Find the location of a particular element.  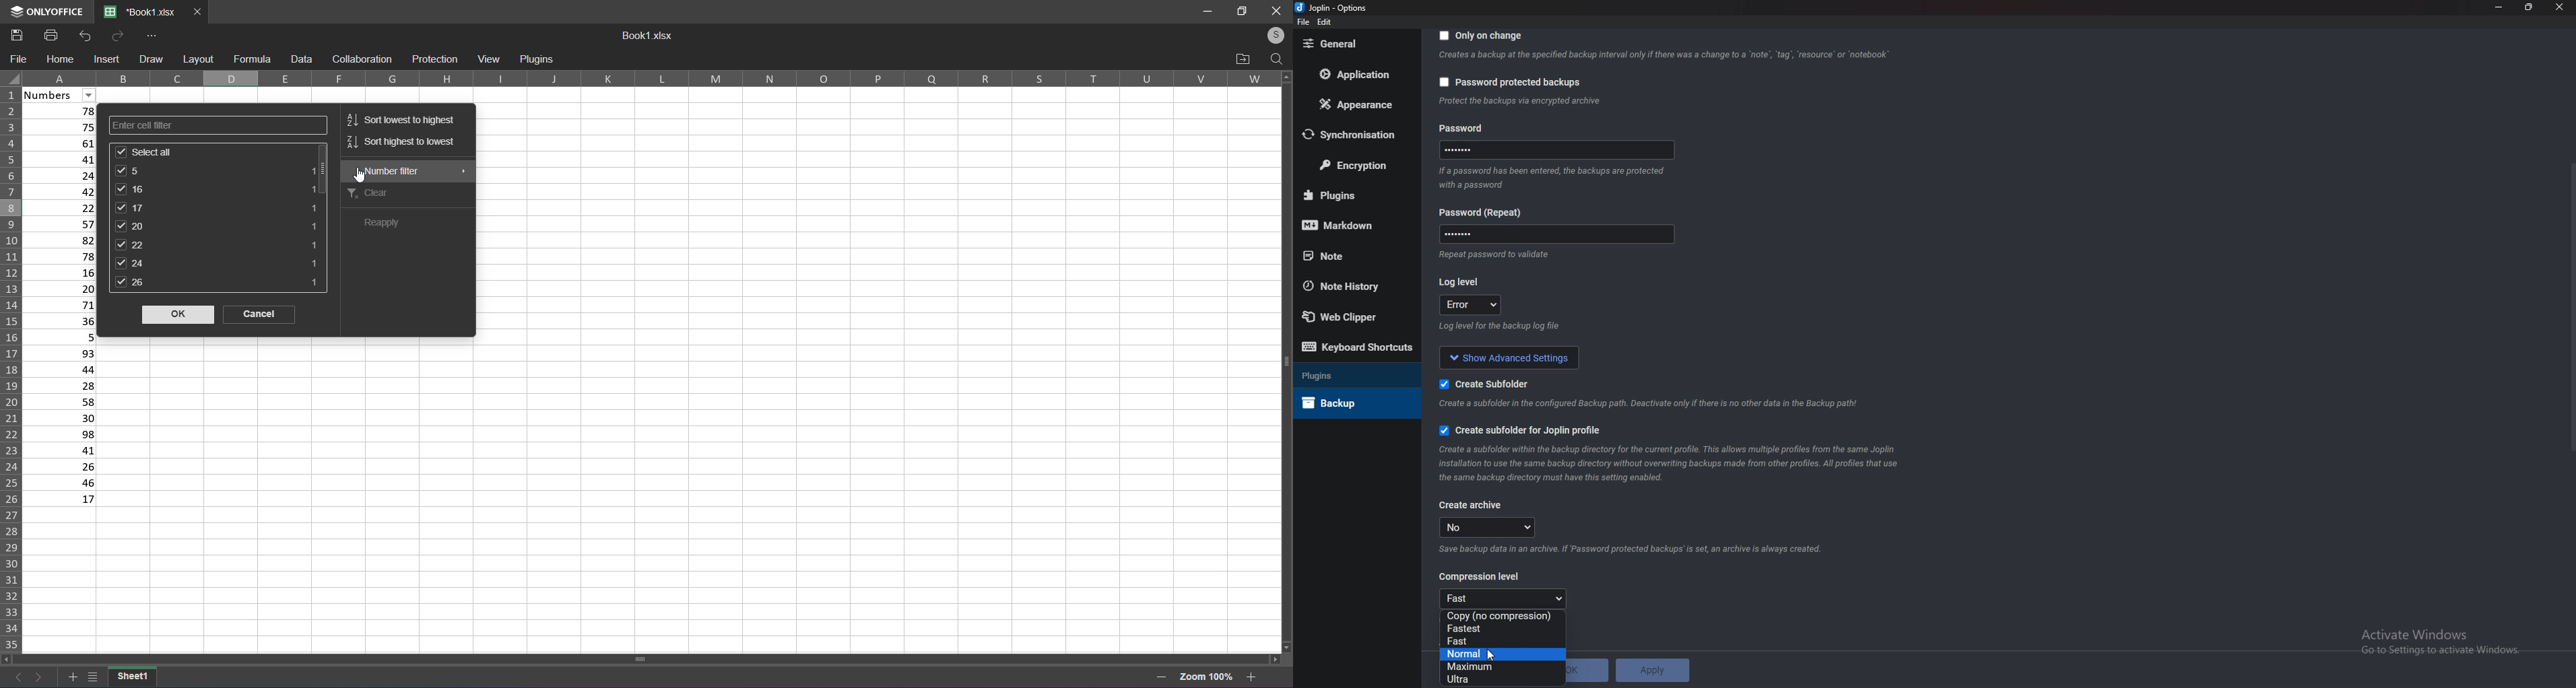

add sheet is located at coordinates (70, 675).